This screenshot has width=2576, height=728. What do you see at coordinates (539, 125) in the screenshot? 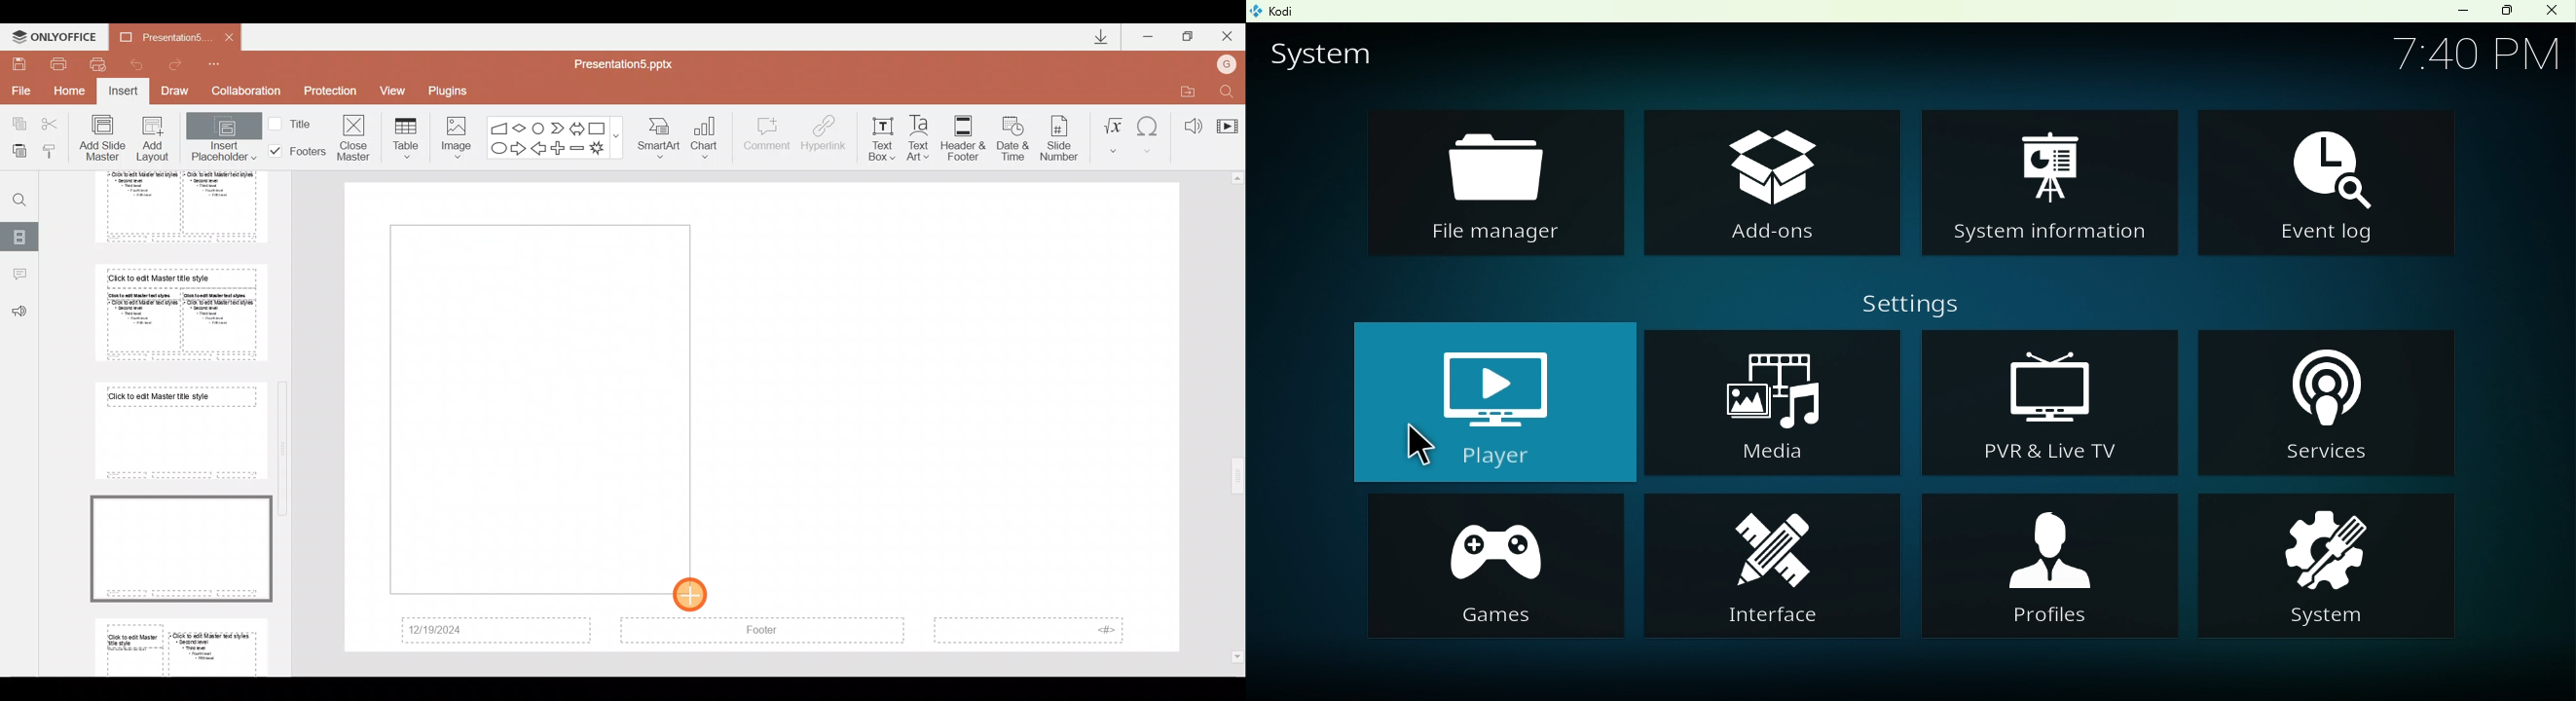
I see `Flowchart-connector` at bounding box center [539, 125].